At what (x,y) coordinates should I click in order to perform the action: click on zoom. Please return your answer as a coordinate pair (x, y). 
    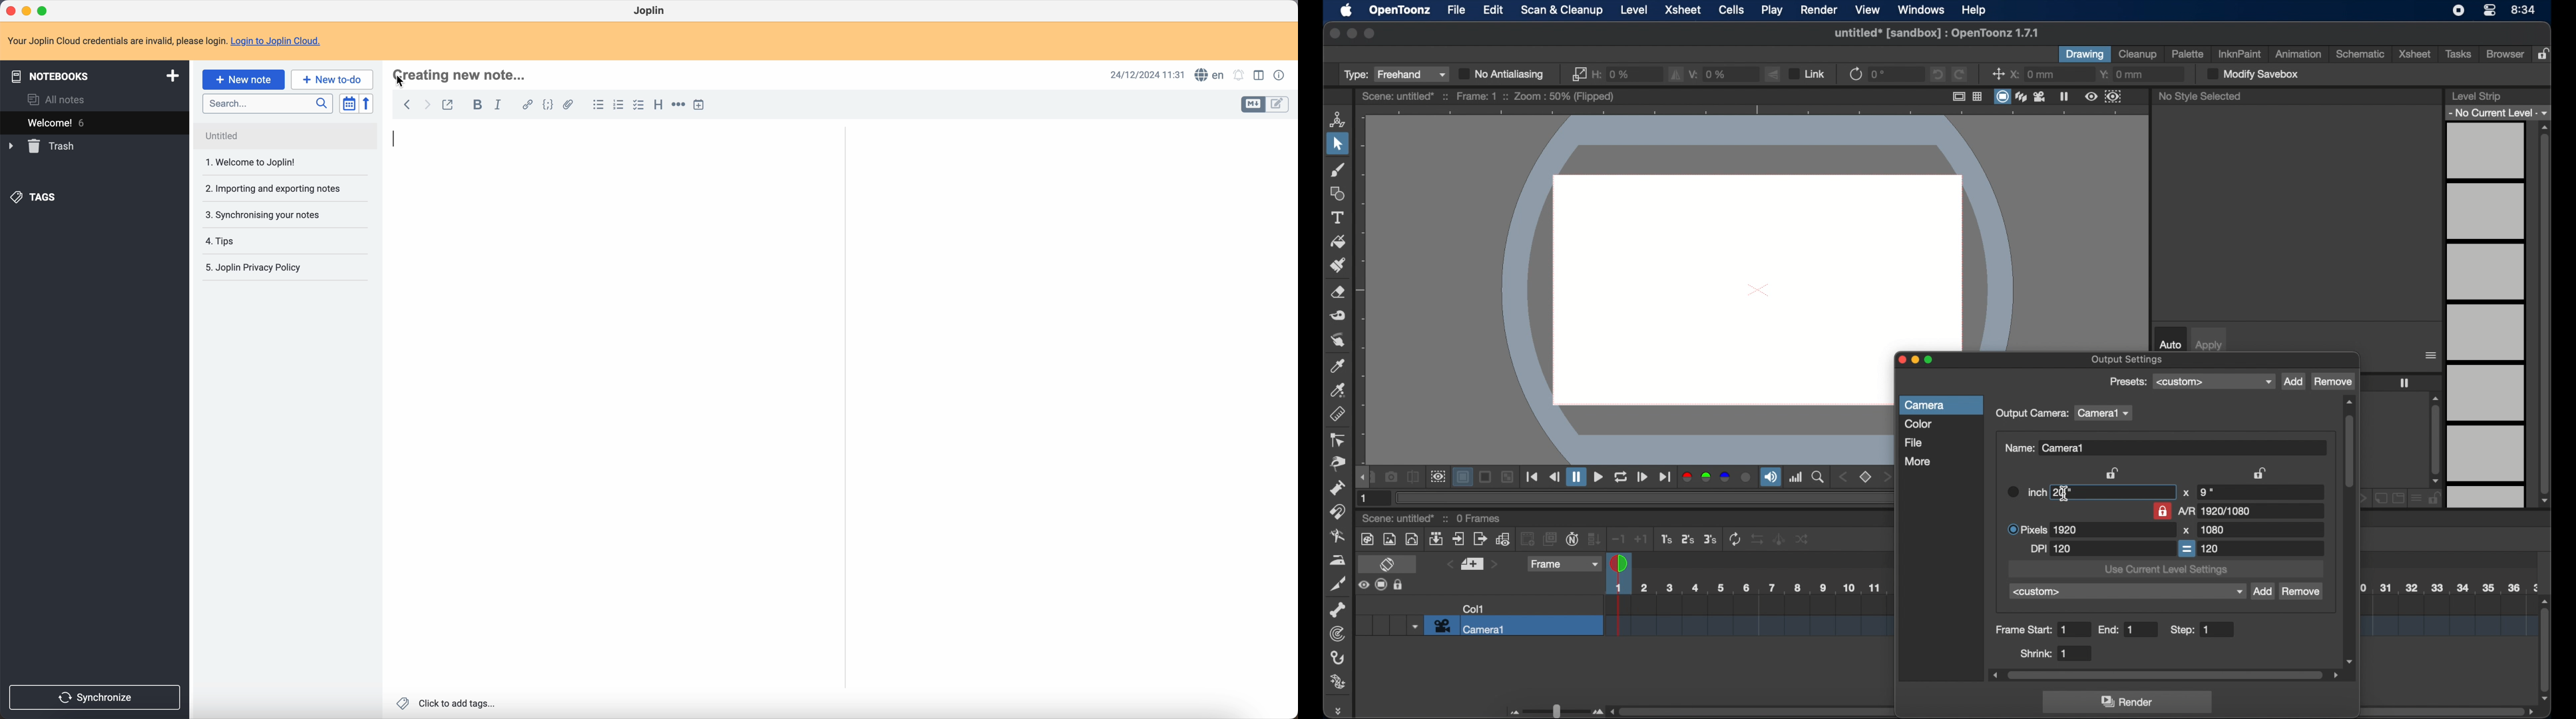
    Looking at the image, I should click on (1819, 477).